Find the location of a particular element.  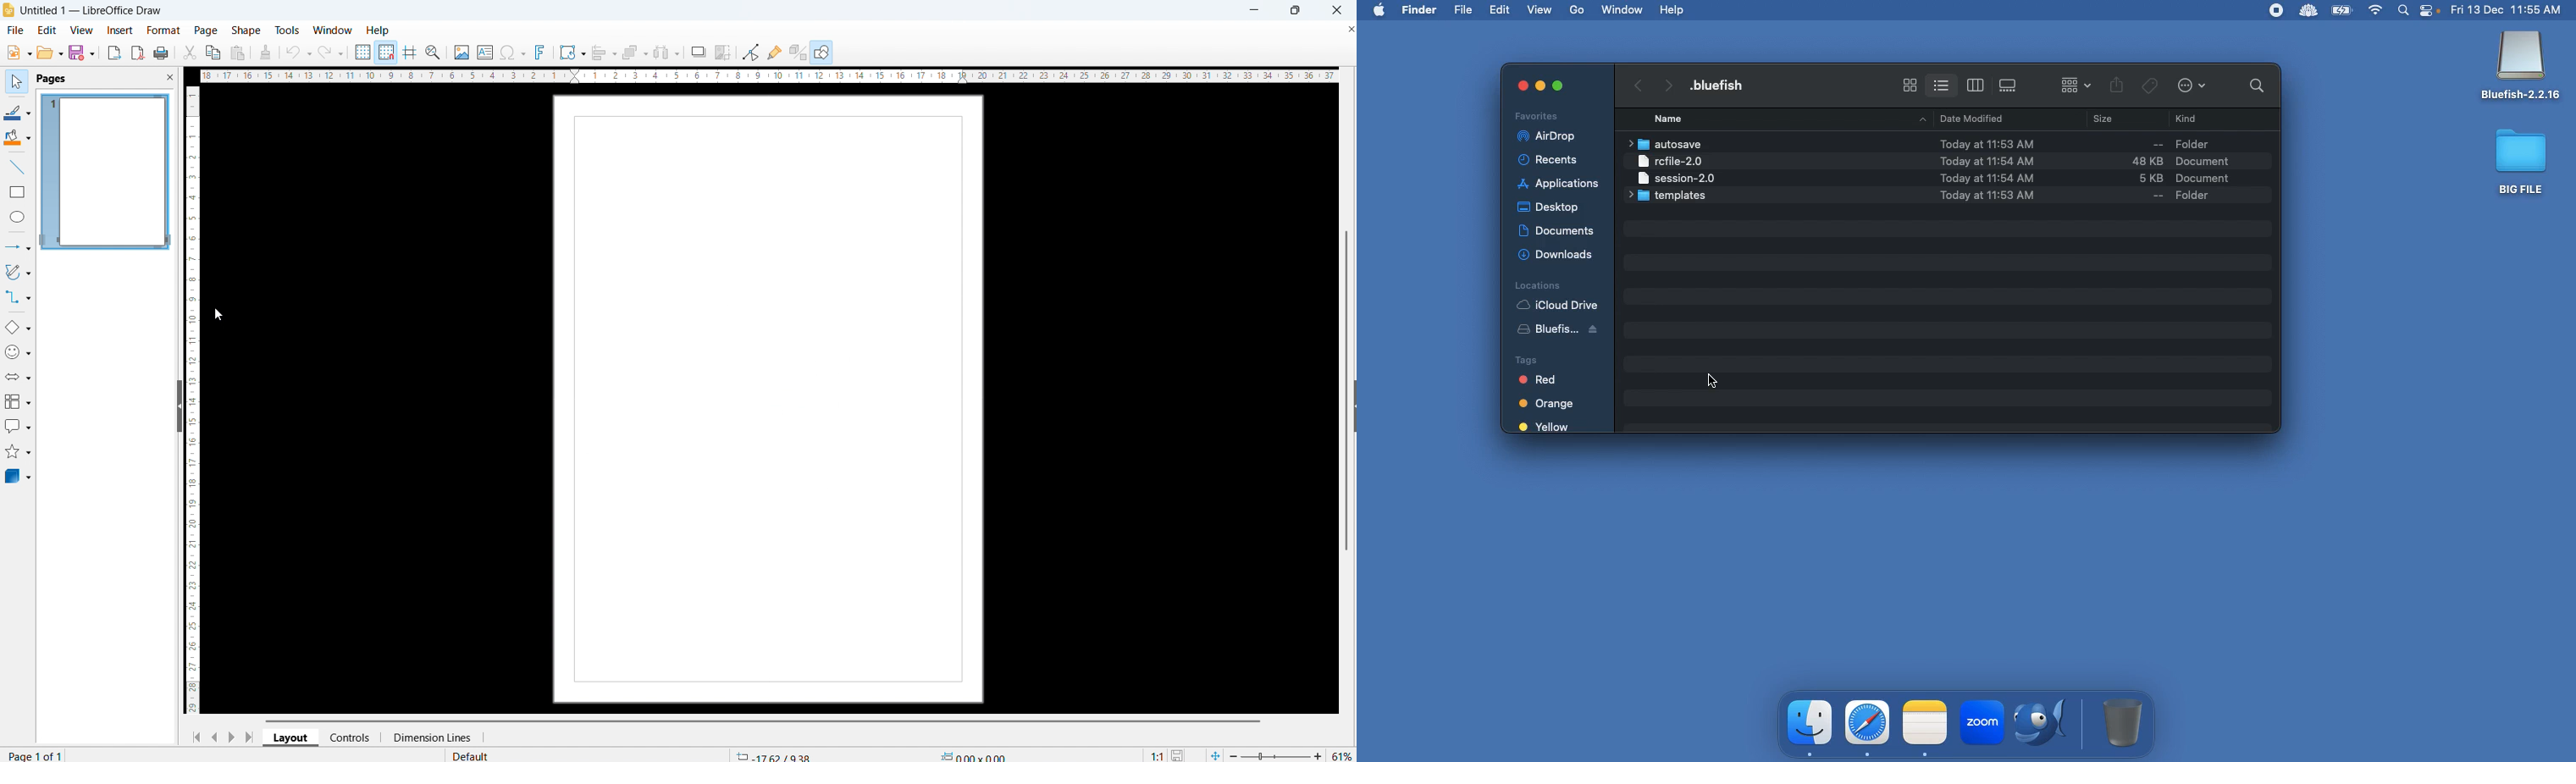

Helplines while moving  is located at coordinates (410, 52).